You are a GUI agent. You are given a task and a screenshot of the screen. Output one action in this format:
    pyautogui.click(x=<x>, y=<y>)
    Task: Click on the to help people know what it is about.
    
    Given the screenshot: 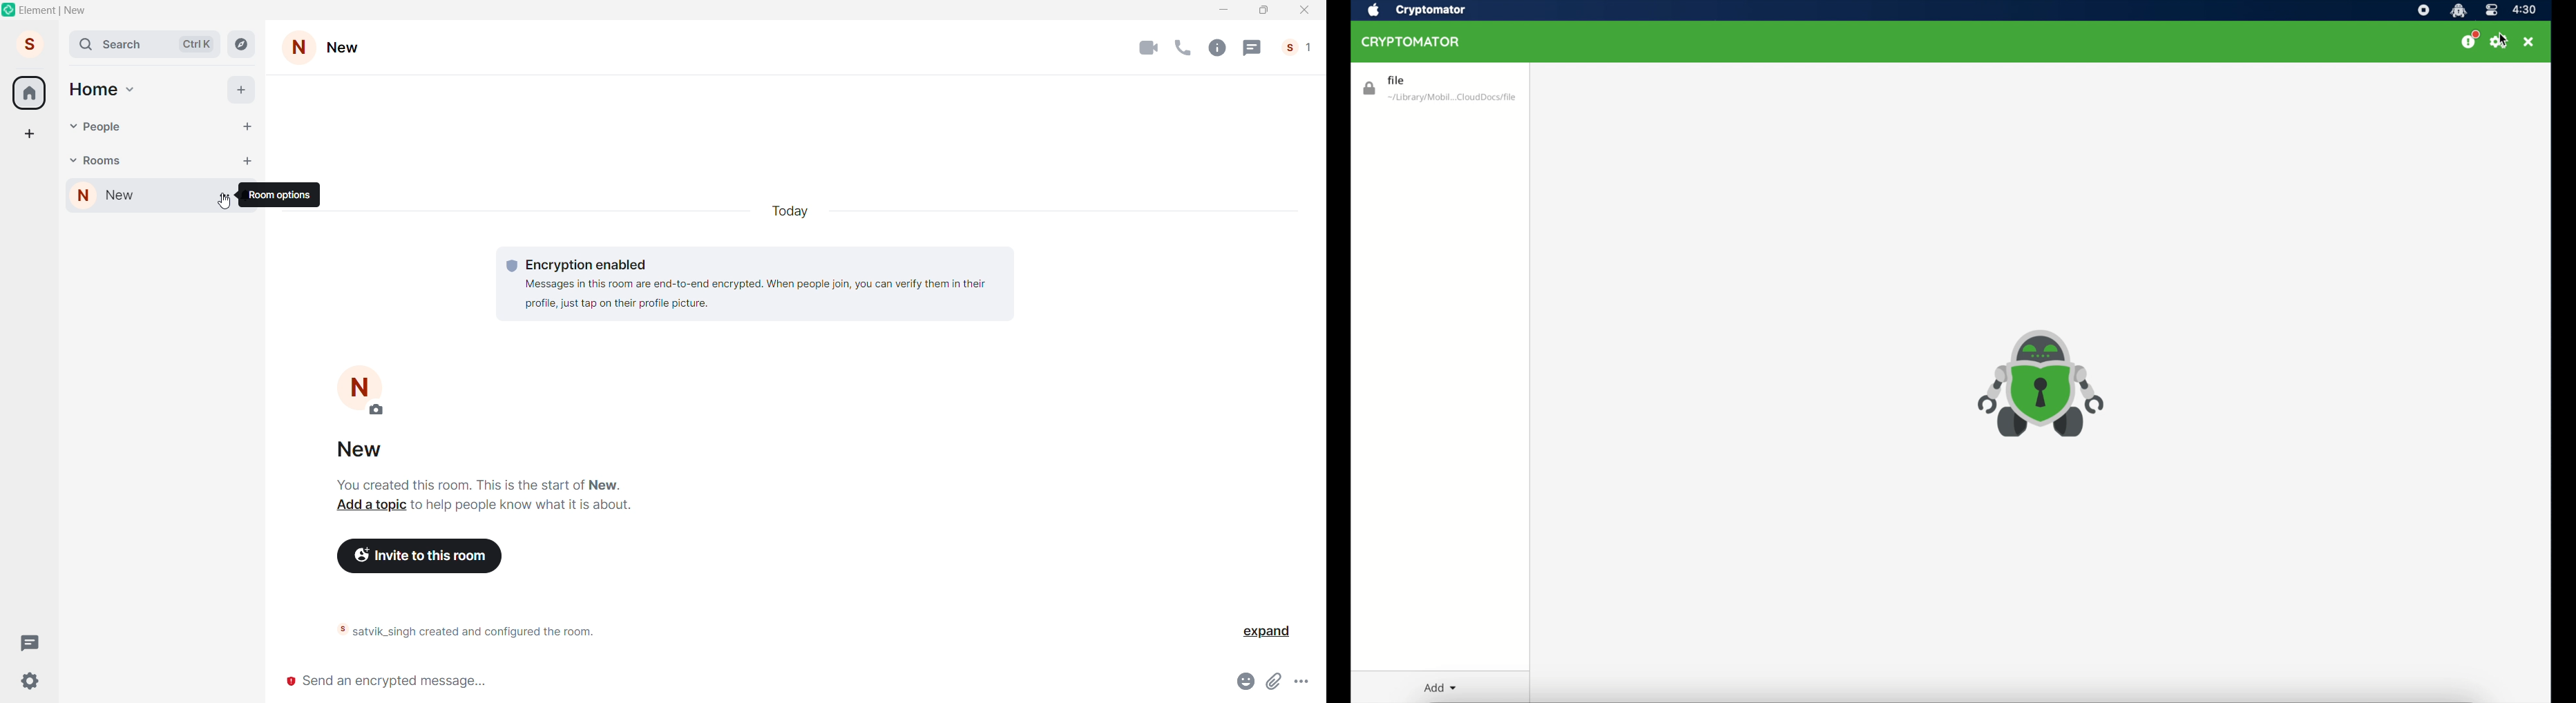 What is the action you would take?
    pyautogui.click(x=522, y=508)
    